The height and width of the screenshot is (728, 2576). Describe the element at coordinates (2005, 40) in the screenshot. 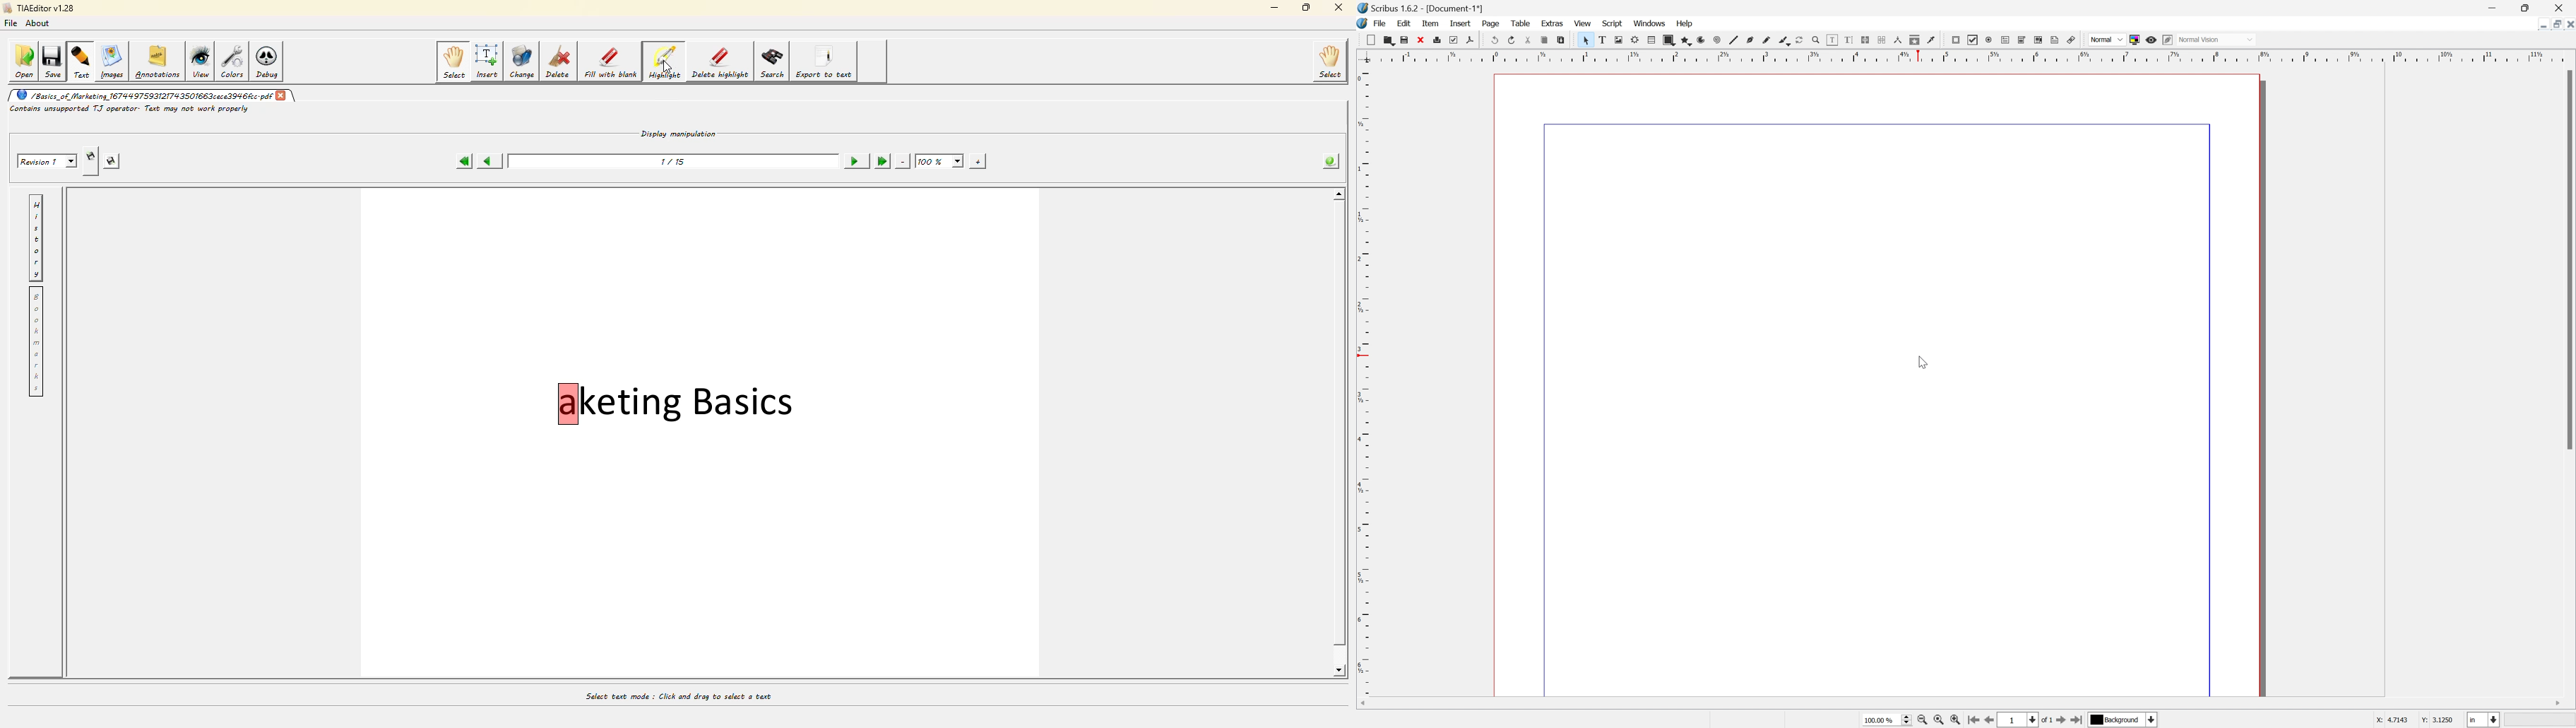

I see `PDF text field` at that location.